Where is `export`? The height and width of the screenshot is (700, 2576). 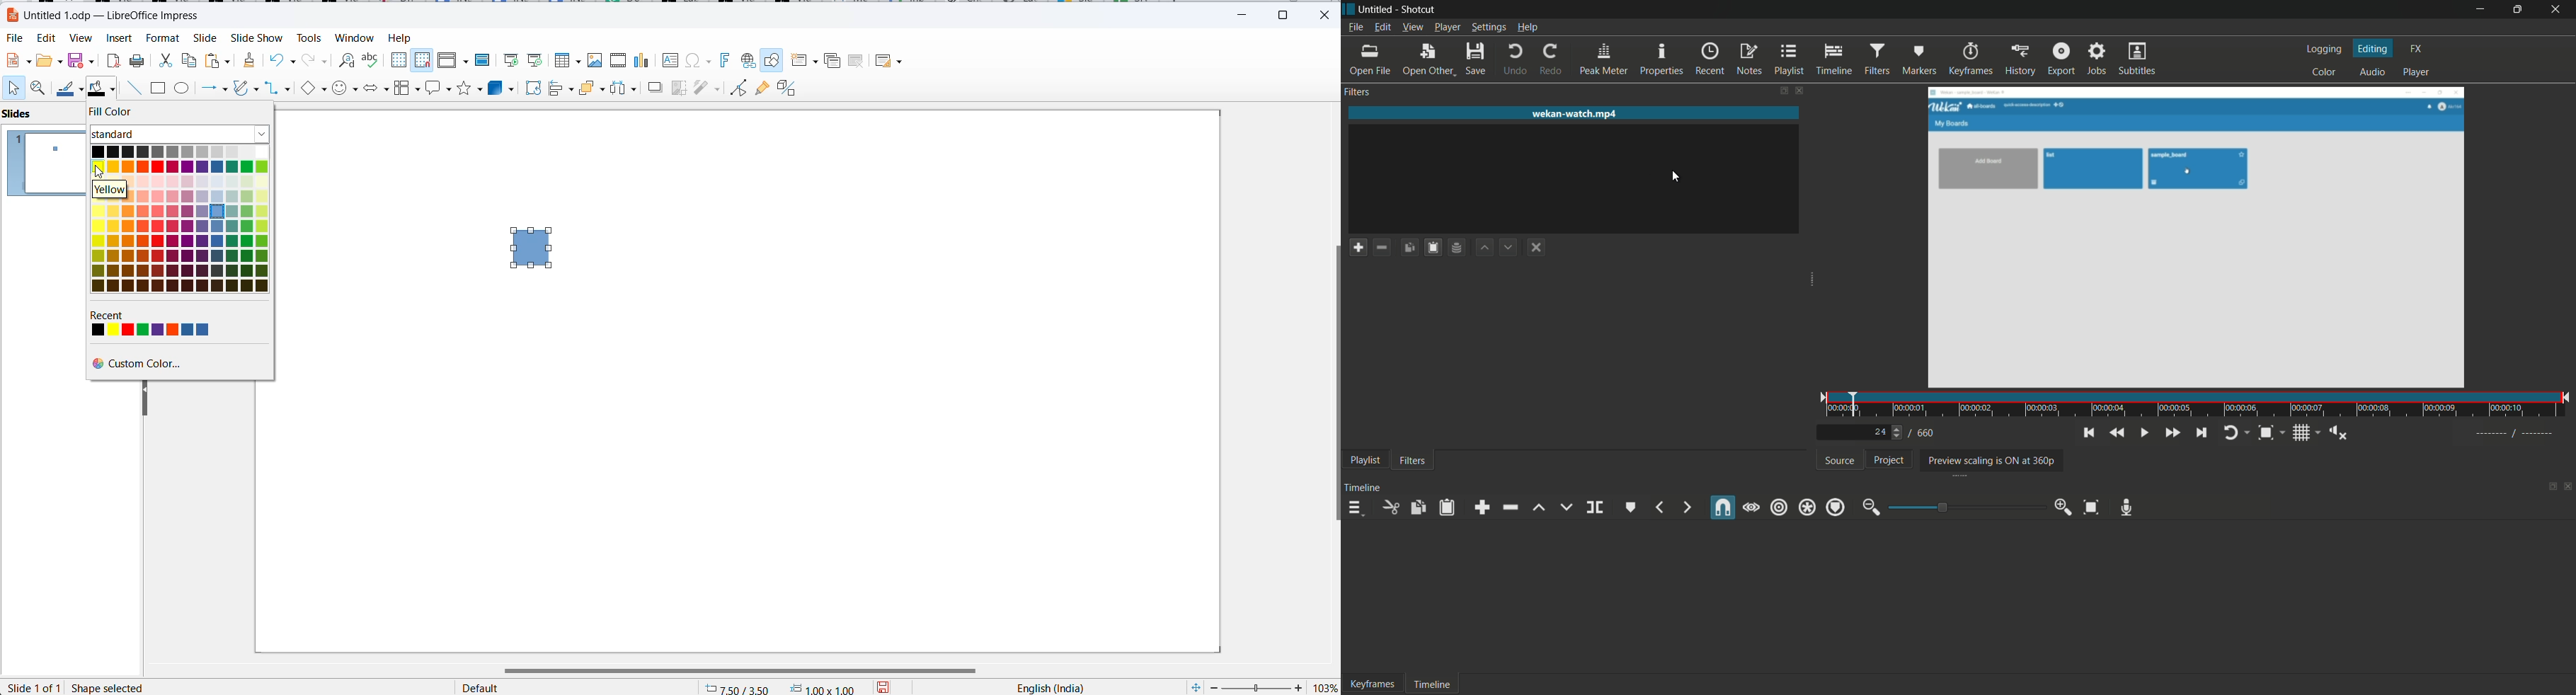
export is located at coordinates (2063, 60).